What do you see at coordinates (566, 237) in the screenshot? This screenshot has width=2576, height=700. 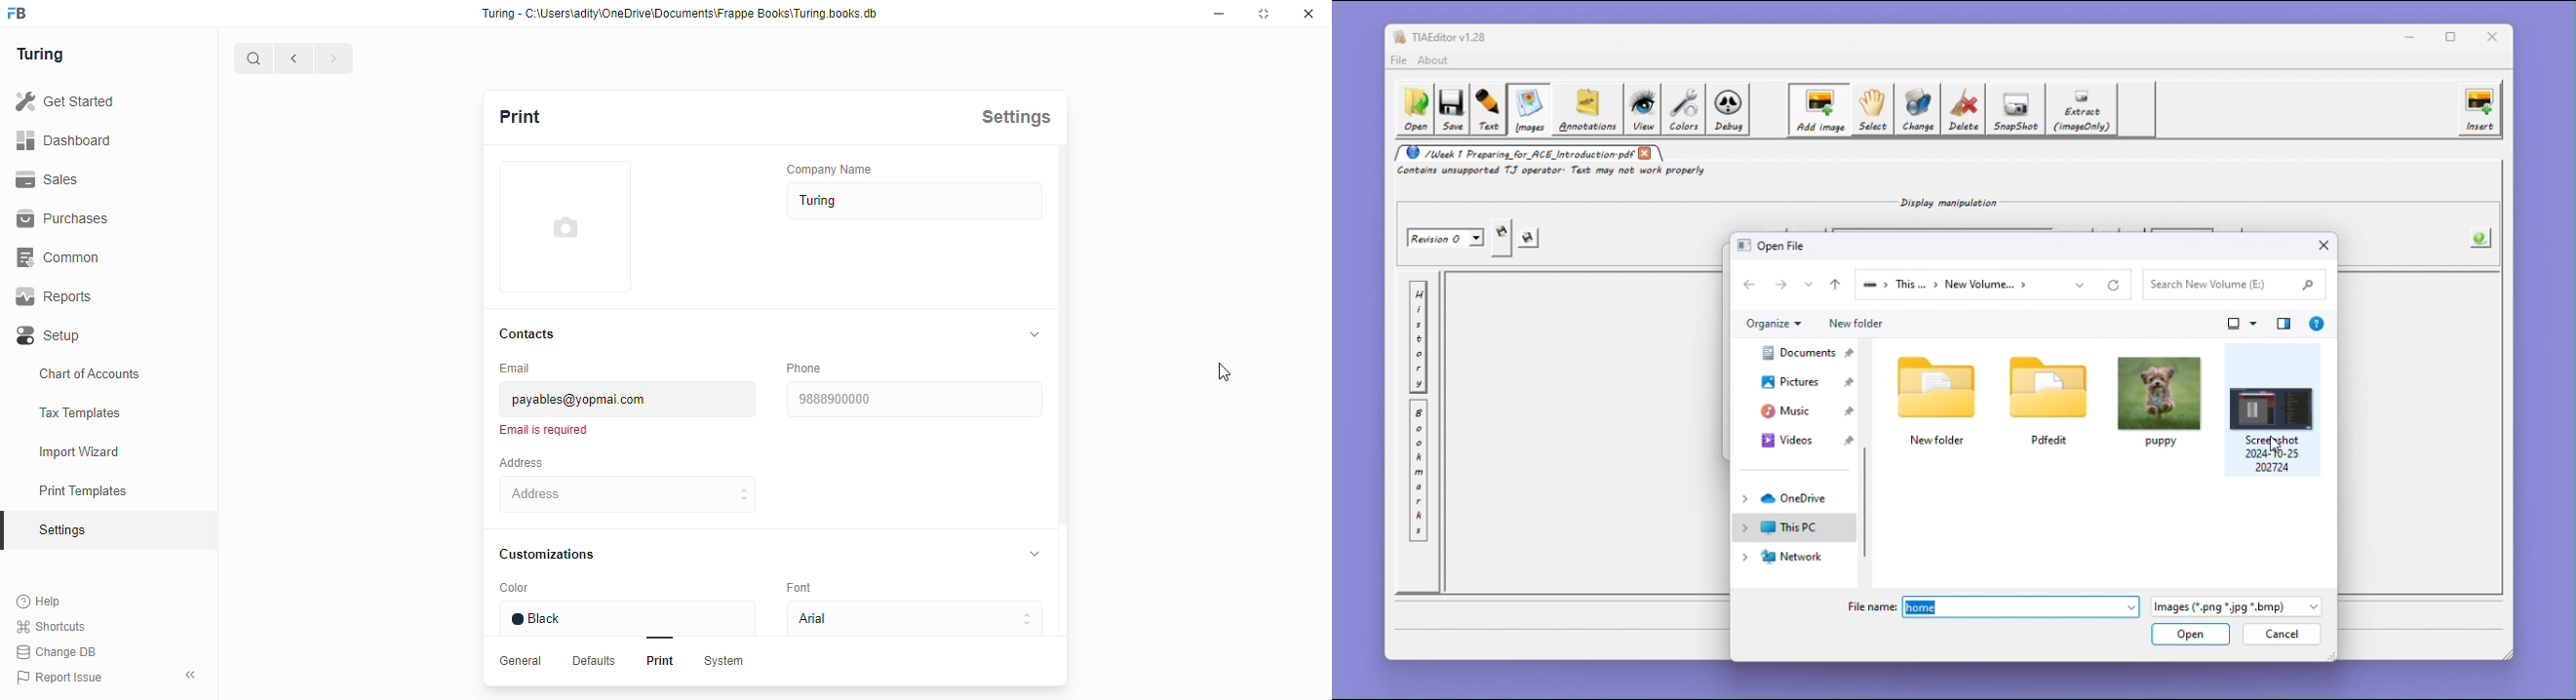 I see `add profile image` at bounding box center [566, 237].